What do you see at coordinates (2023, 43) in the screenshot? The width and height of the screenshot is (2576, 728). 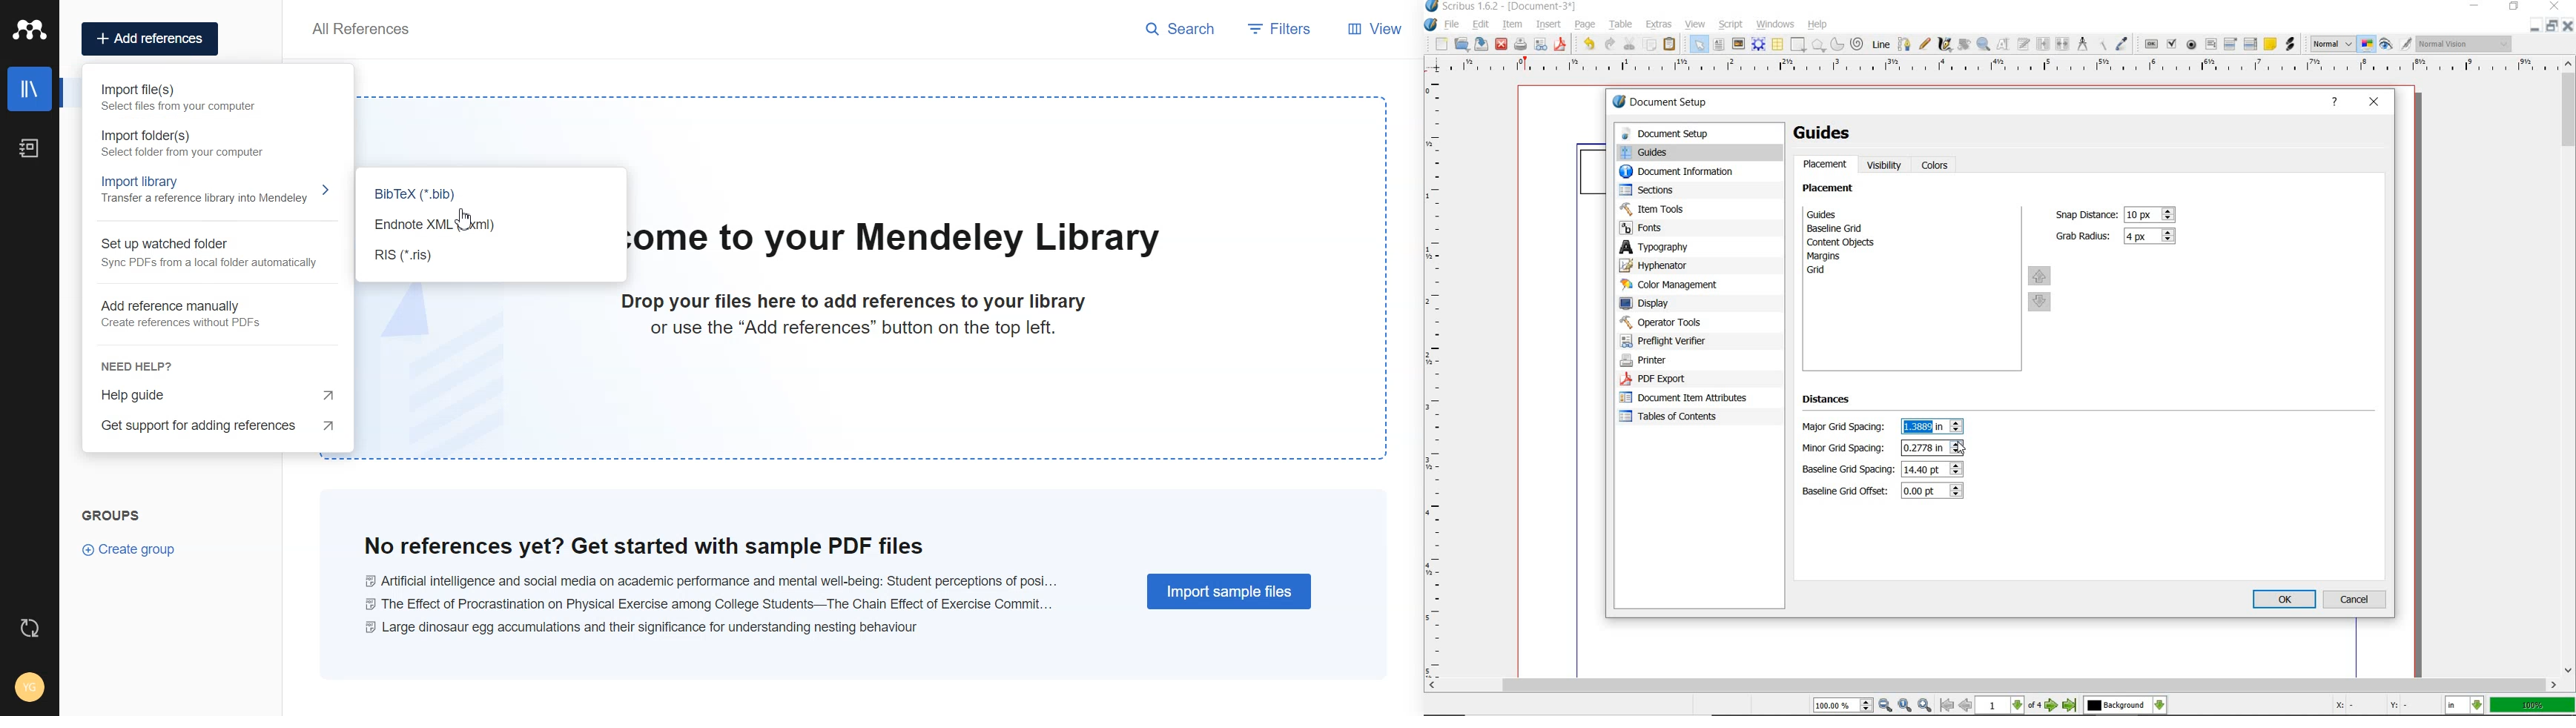 I see `edit text with story editor` at bounding box center [2023, 43].